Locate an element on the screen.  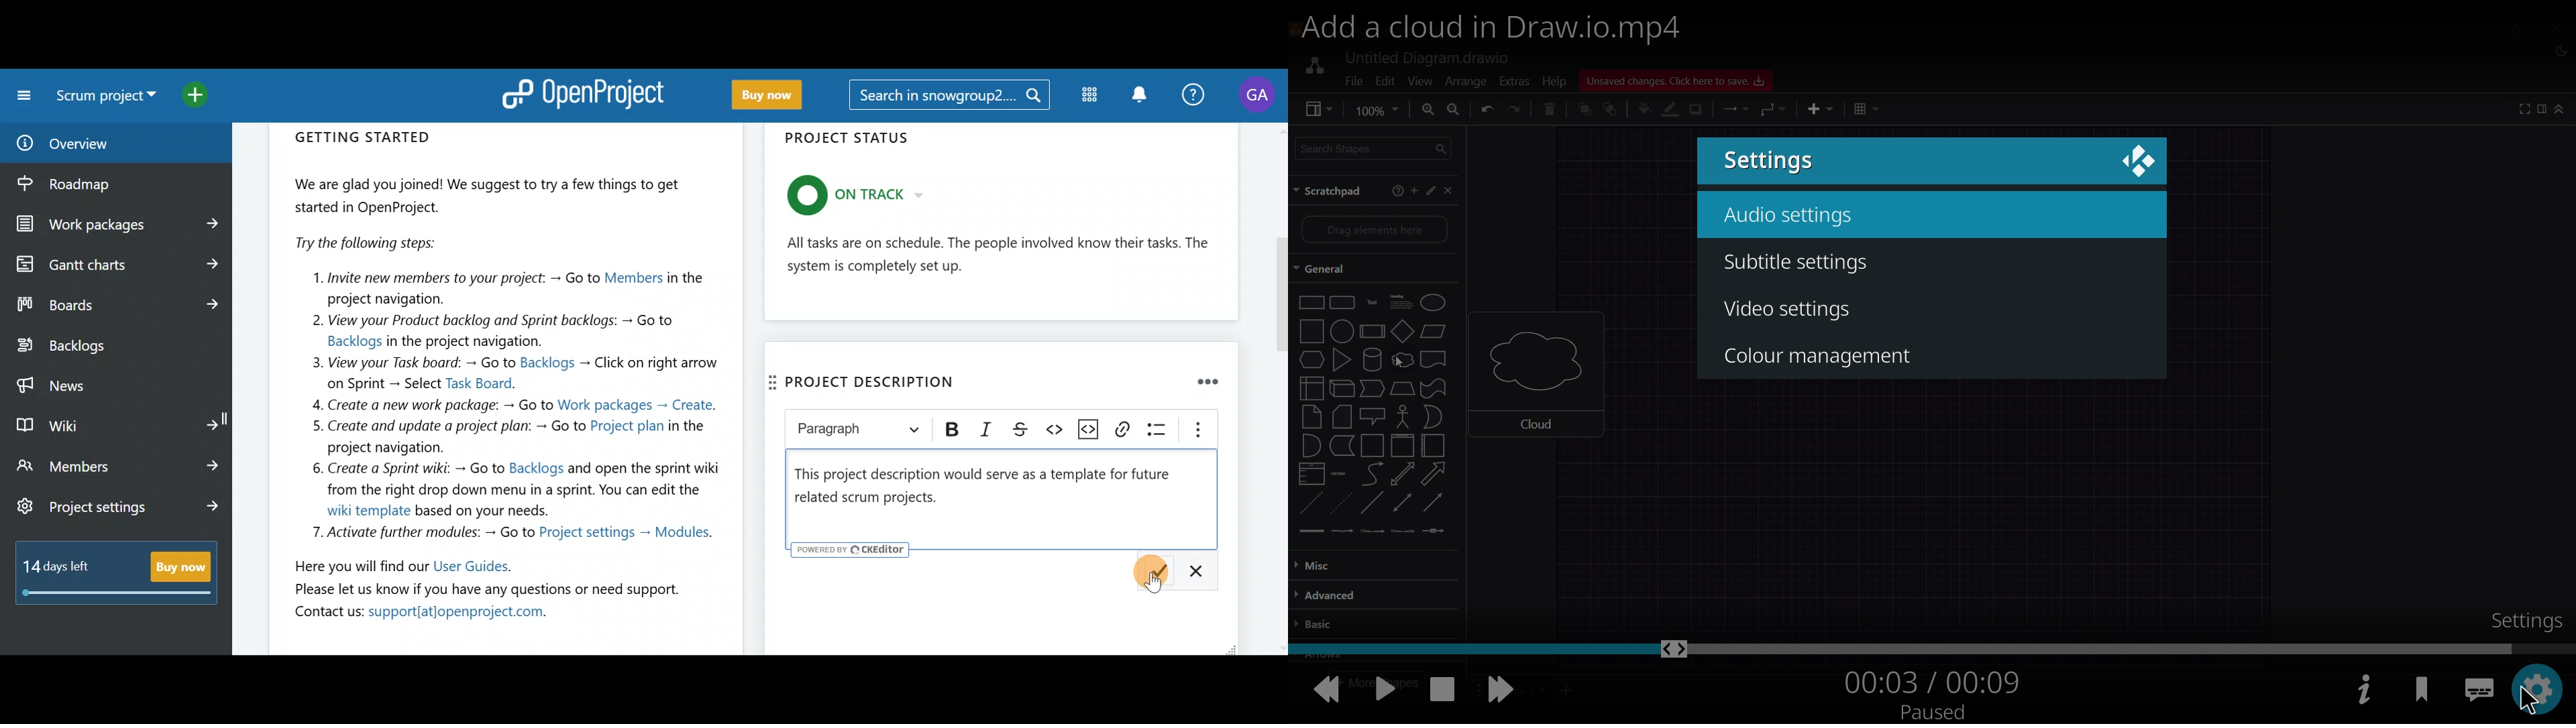
setting is located at coordinates (2541, 684).